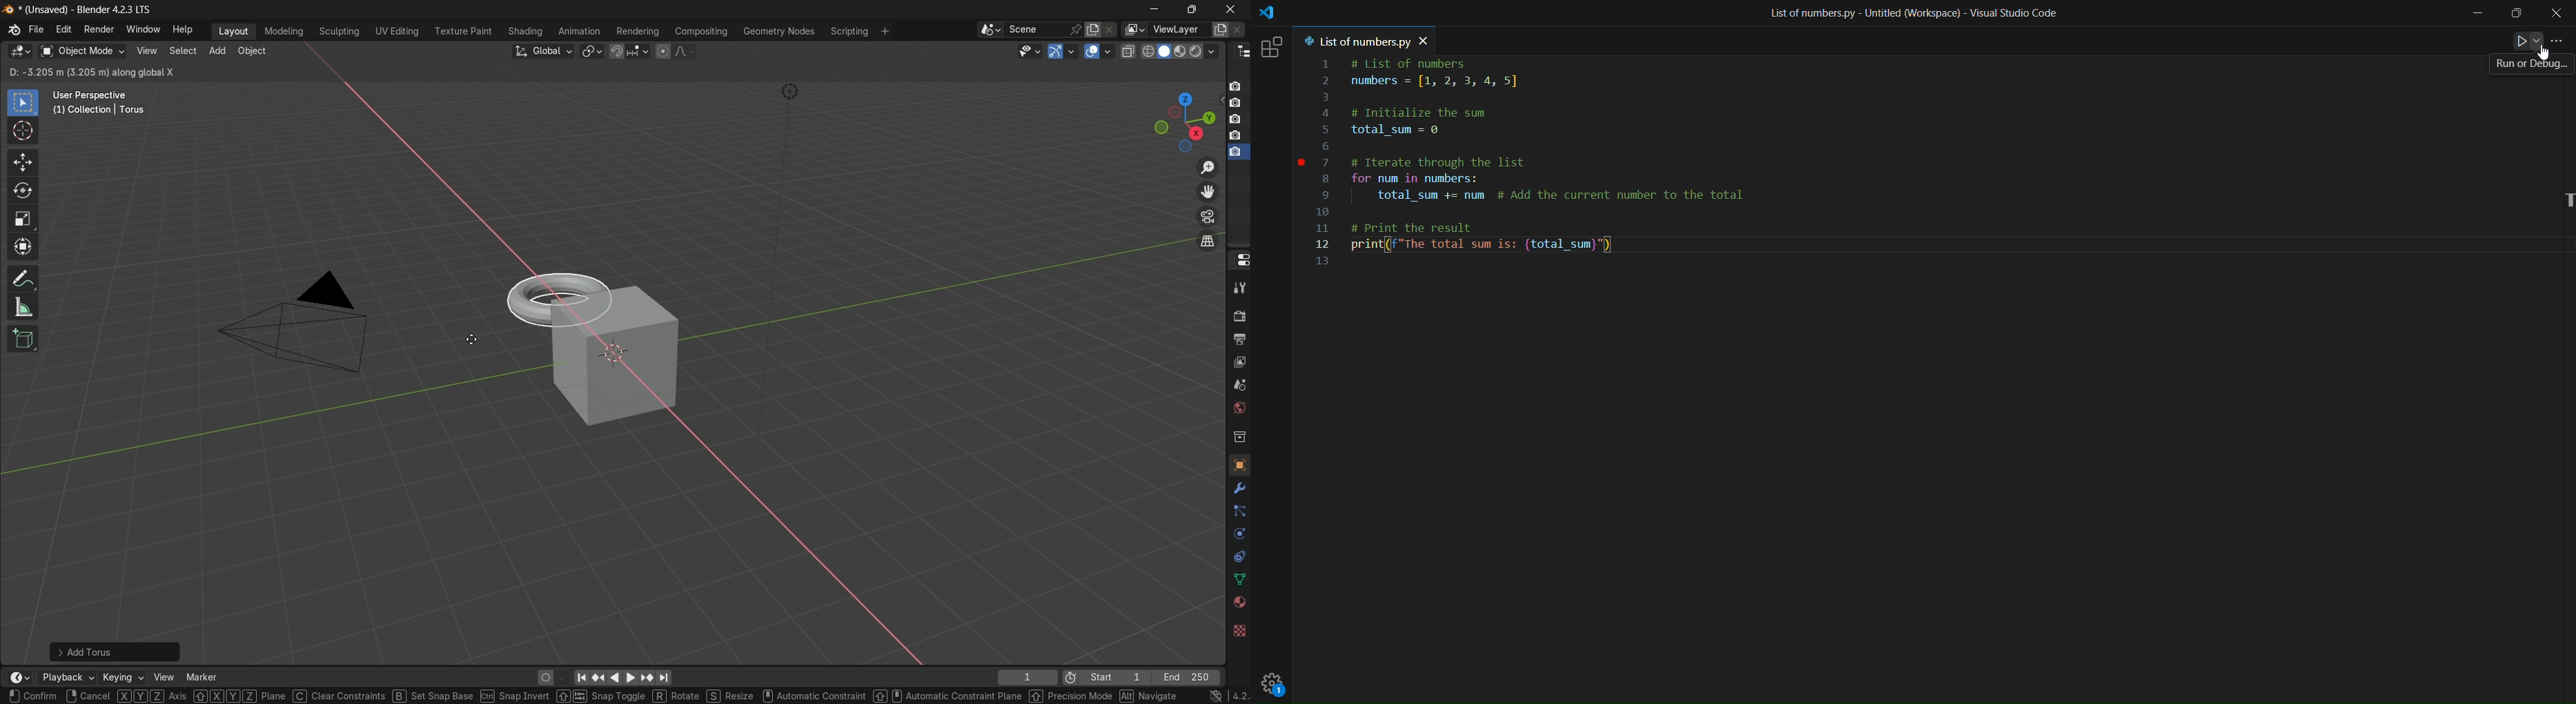 The image size is (2576, 728). Describe the element at coordinates (1295, 161) in the screenshot. I see `inserted breakpoint` at that location.